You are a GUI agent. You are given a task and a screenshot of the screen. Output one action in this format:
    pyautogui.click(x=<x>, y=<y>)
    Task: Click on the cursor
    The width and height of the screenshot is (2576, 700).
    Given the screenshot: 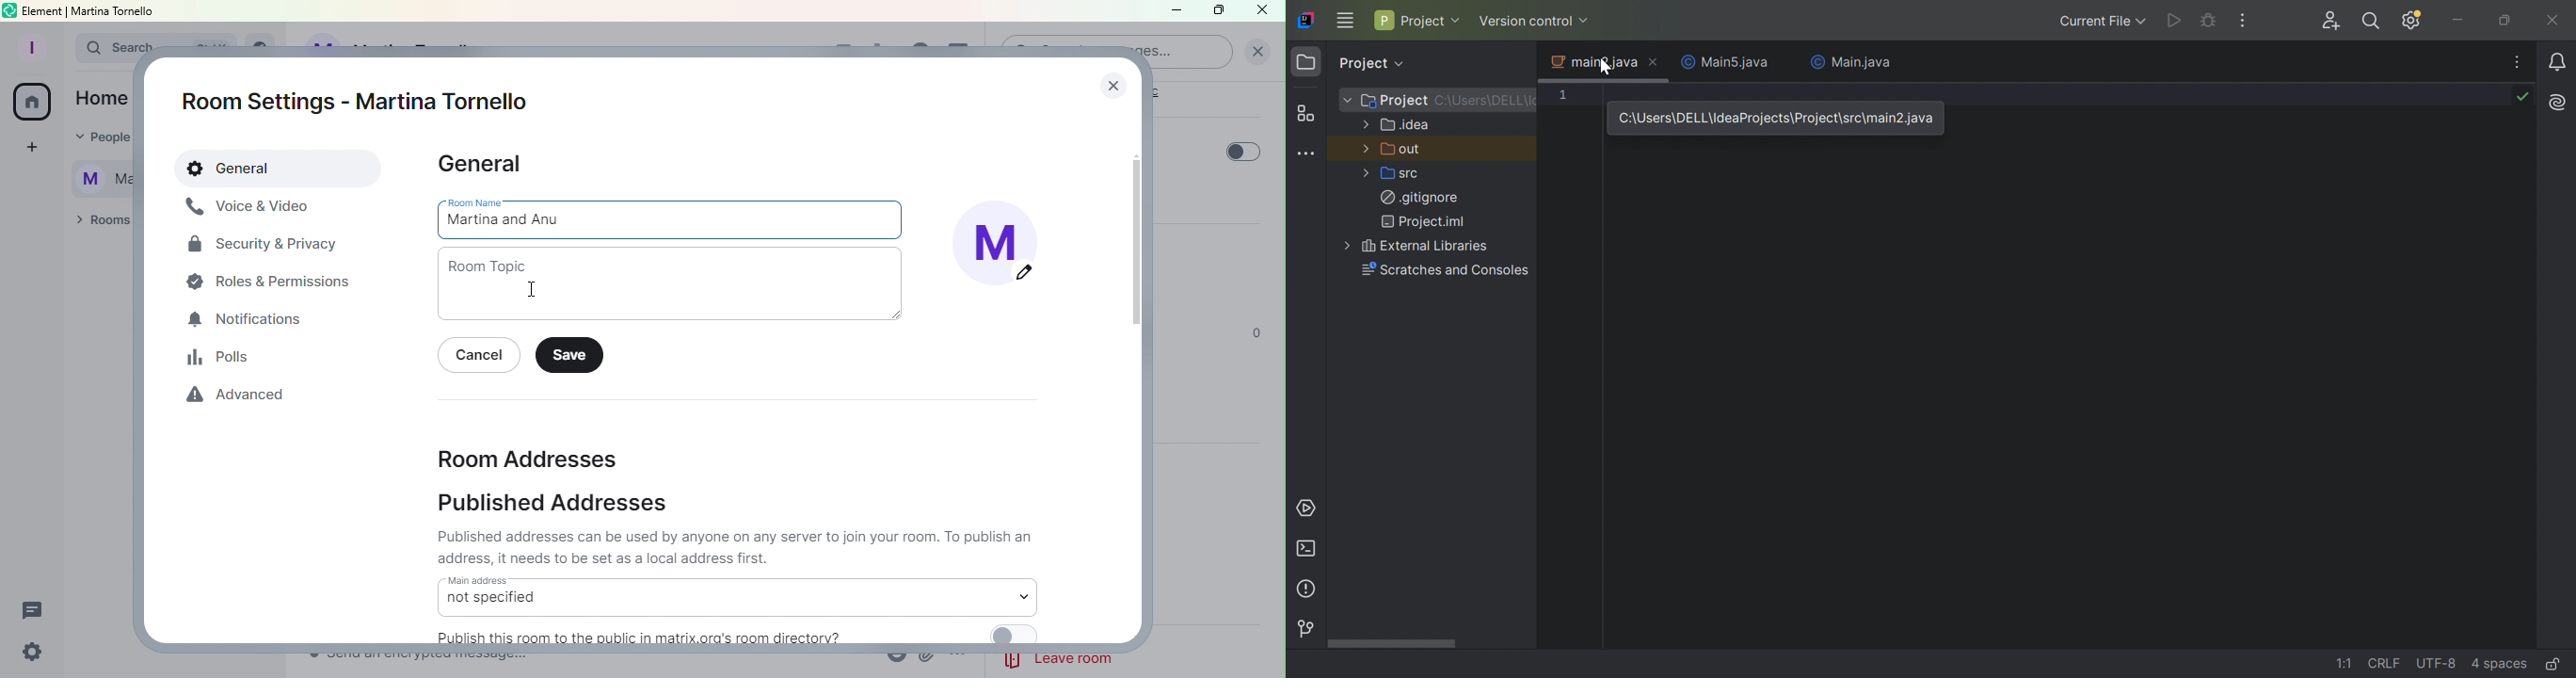 What is the action you would take?
    pyautogui.click(x=534, y=289)
    